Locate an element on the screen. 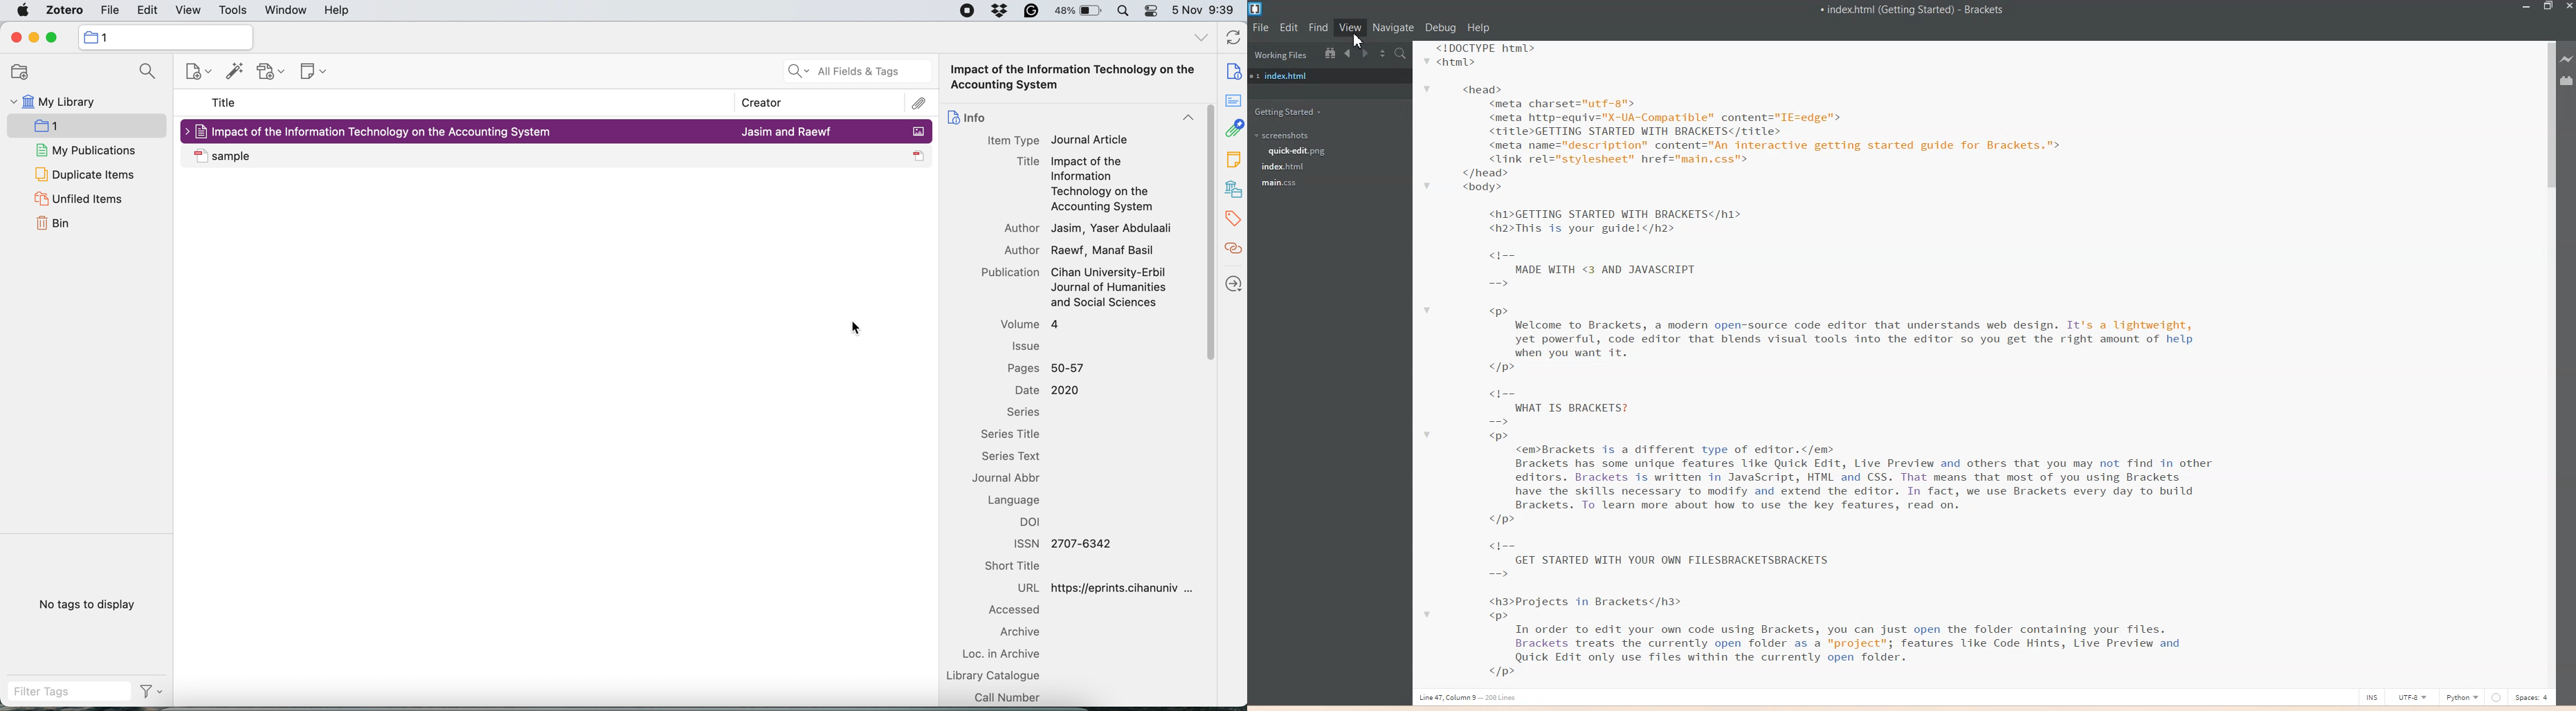  attachments is located at coordinates (920, 104).